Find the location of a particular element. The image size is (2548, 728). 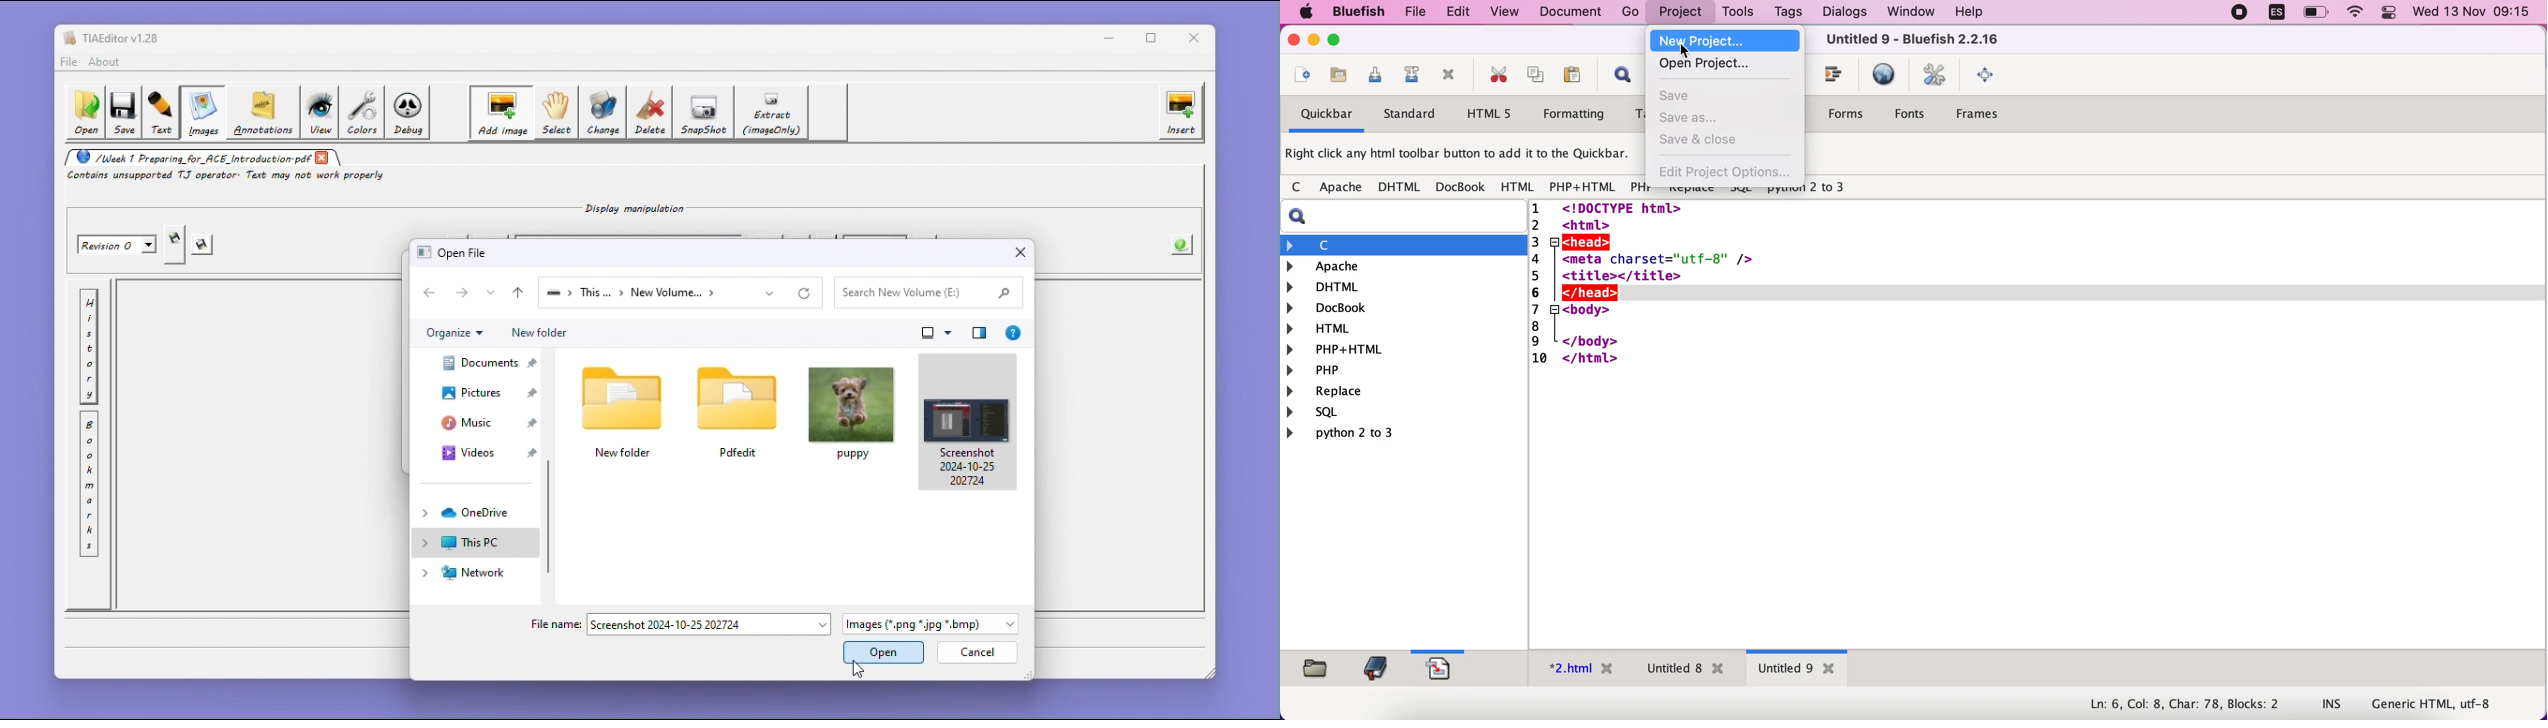

SnapShot is located at coordinates (706, 113).